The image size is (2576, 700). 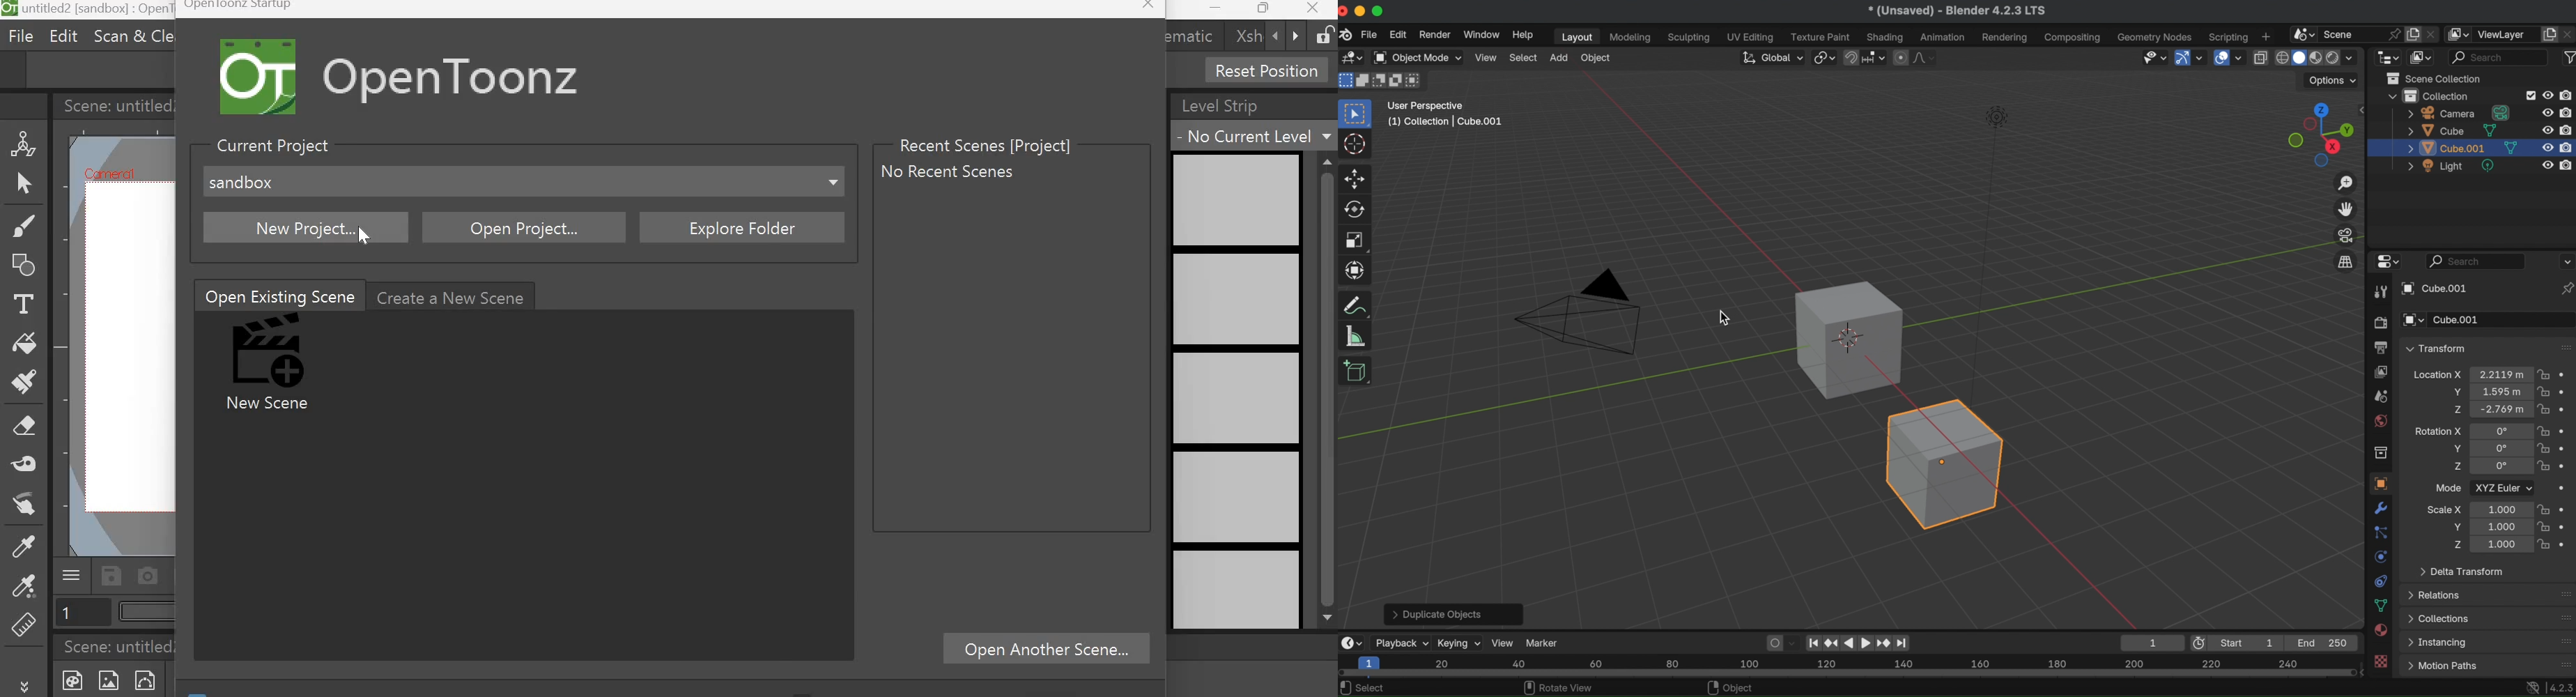 What do you see at coordinates (2568, 129) in the screenshot?
I see `disable in render` at bounding box center [2568, 129].